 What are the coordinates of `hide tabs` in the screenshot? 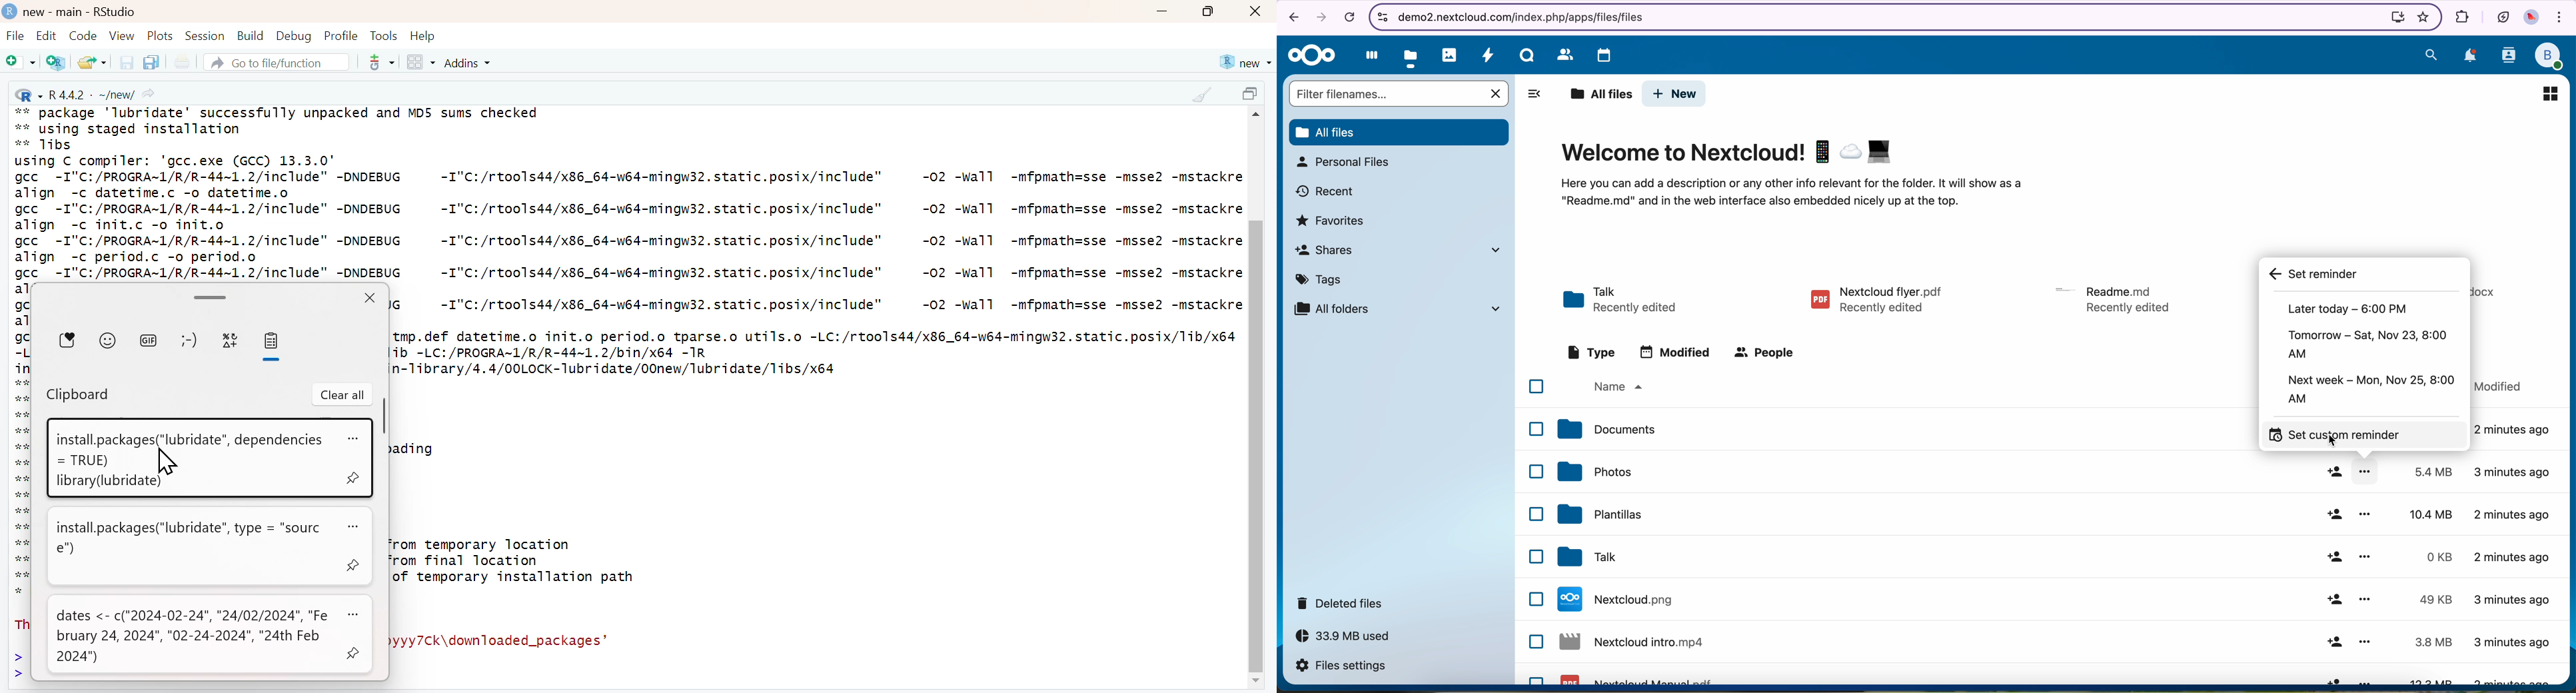 It's located at (1535, 95).